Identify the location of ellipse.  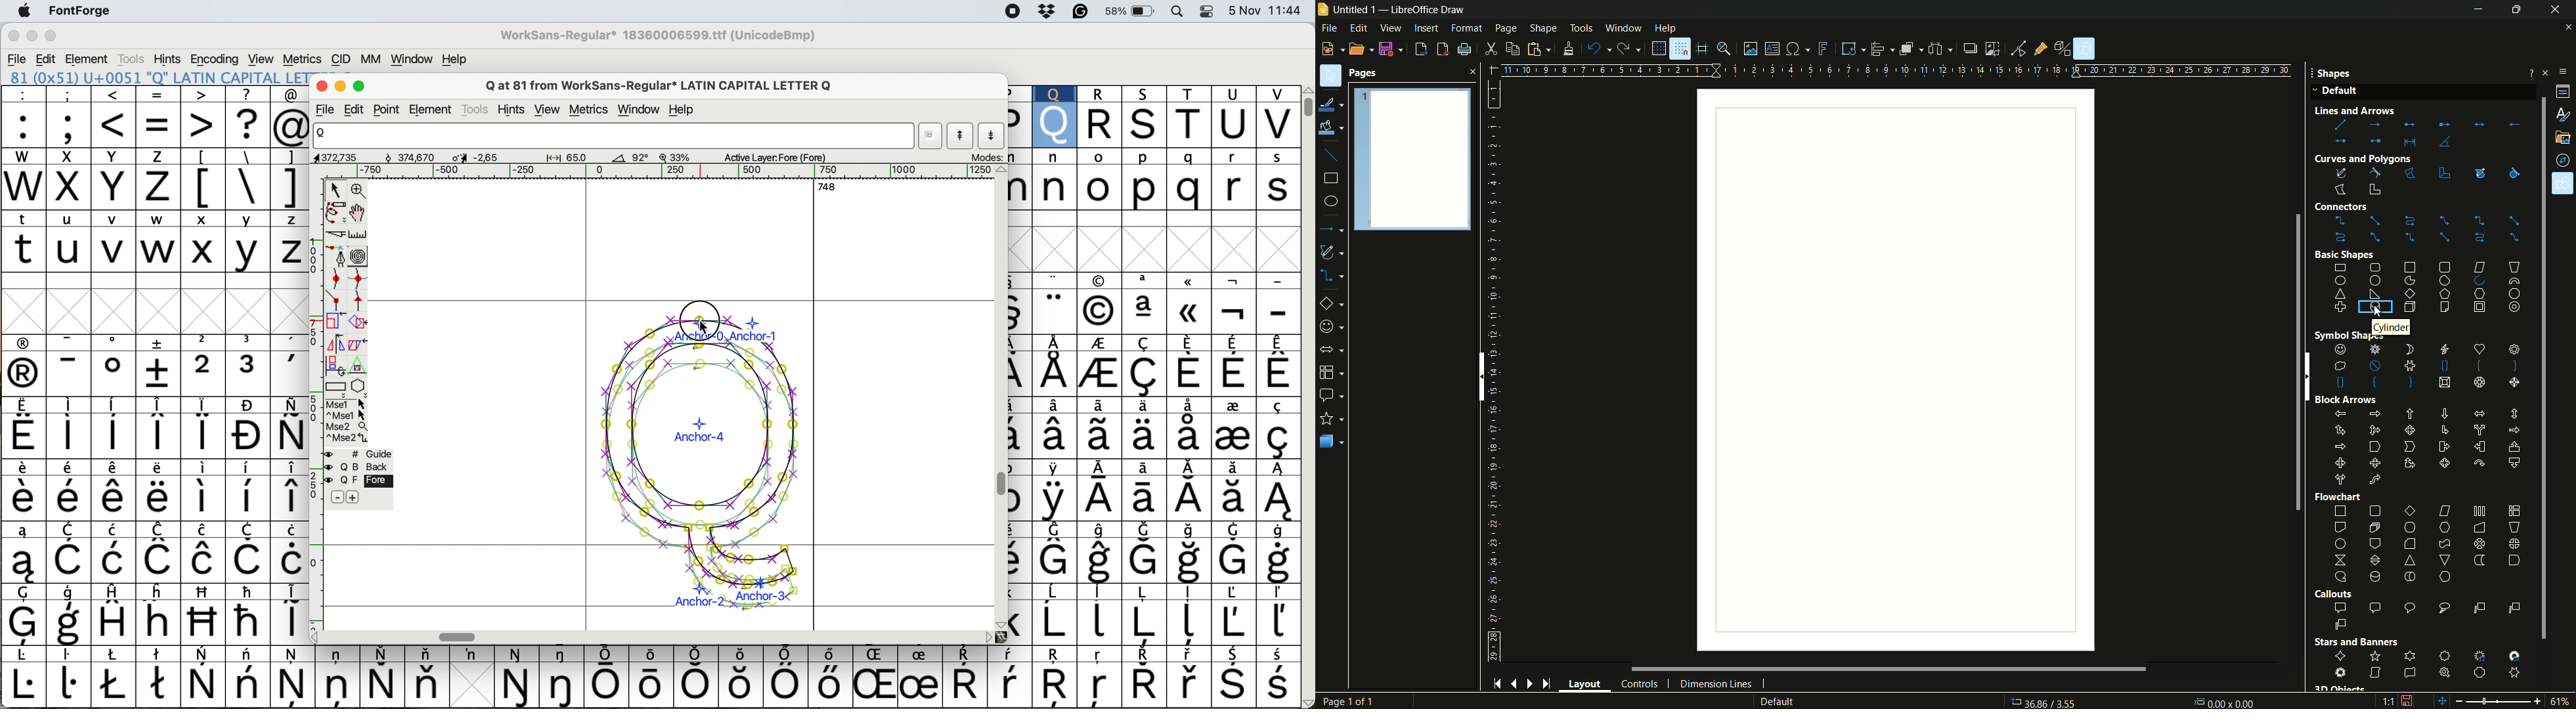
(1330, 202).